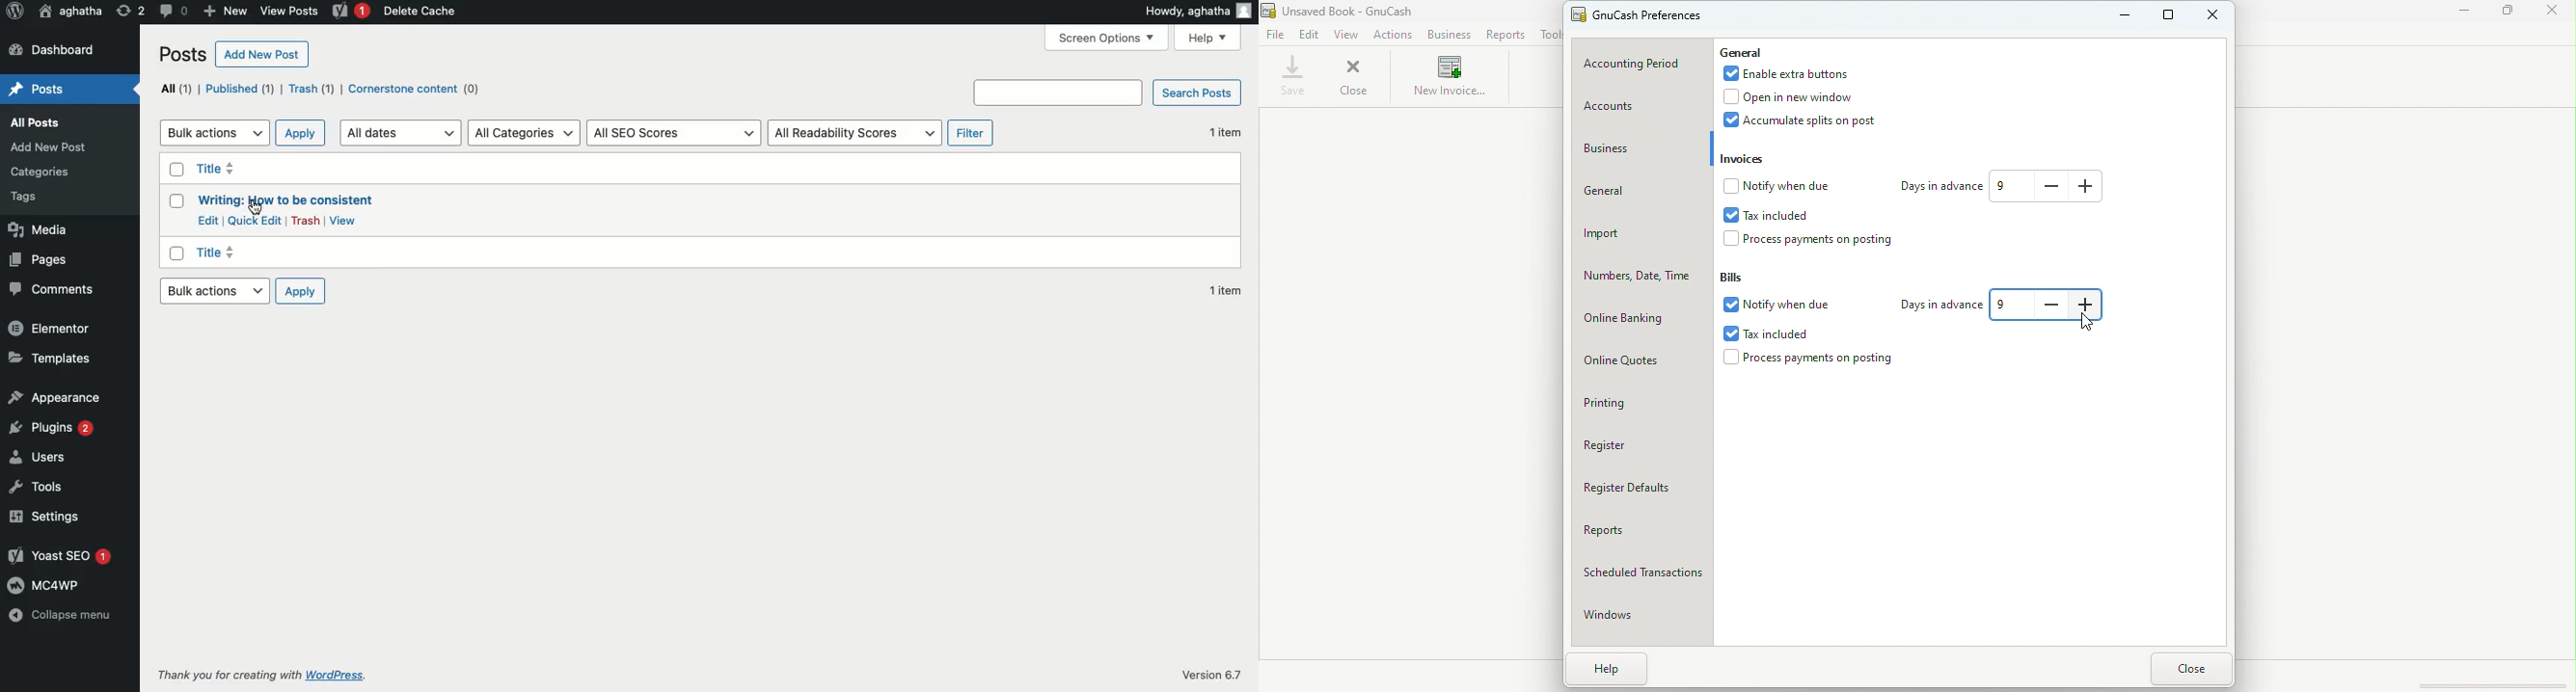 Image resolution: width=2576 pixels, height=700 pixels. I want to click on search posts , so click(1056, 93).